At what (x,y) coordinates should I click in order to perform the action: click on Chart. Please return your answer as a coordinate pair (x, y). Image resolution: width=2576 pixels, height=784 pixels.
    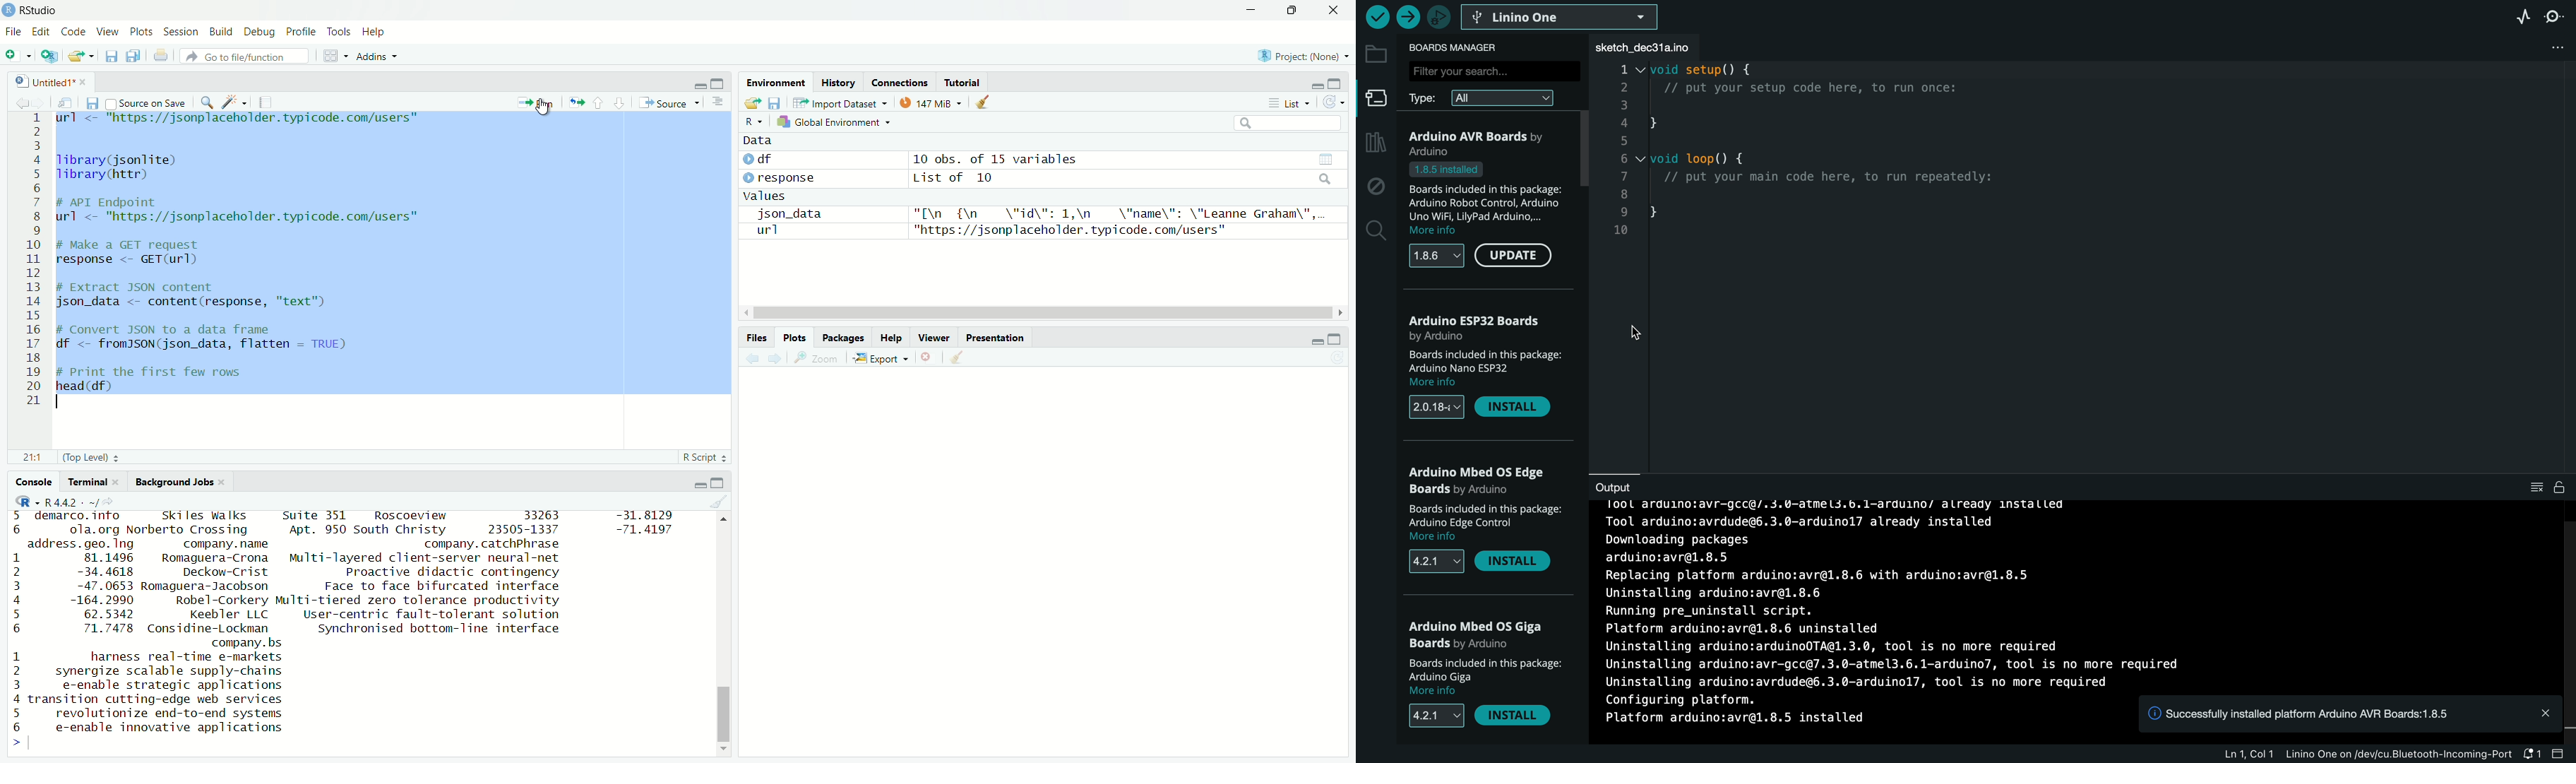
    Looking at the image, I should click on (1327, 160).